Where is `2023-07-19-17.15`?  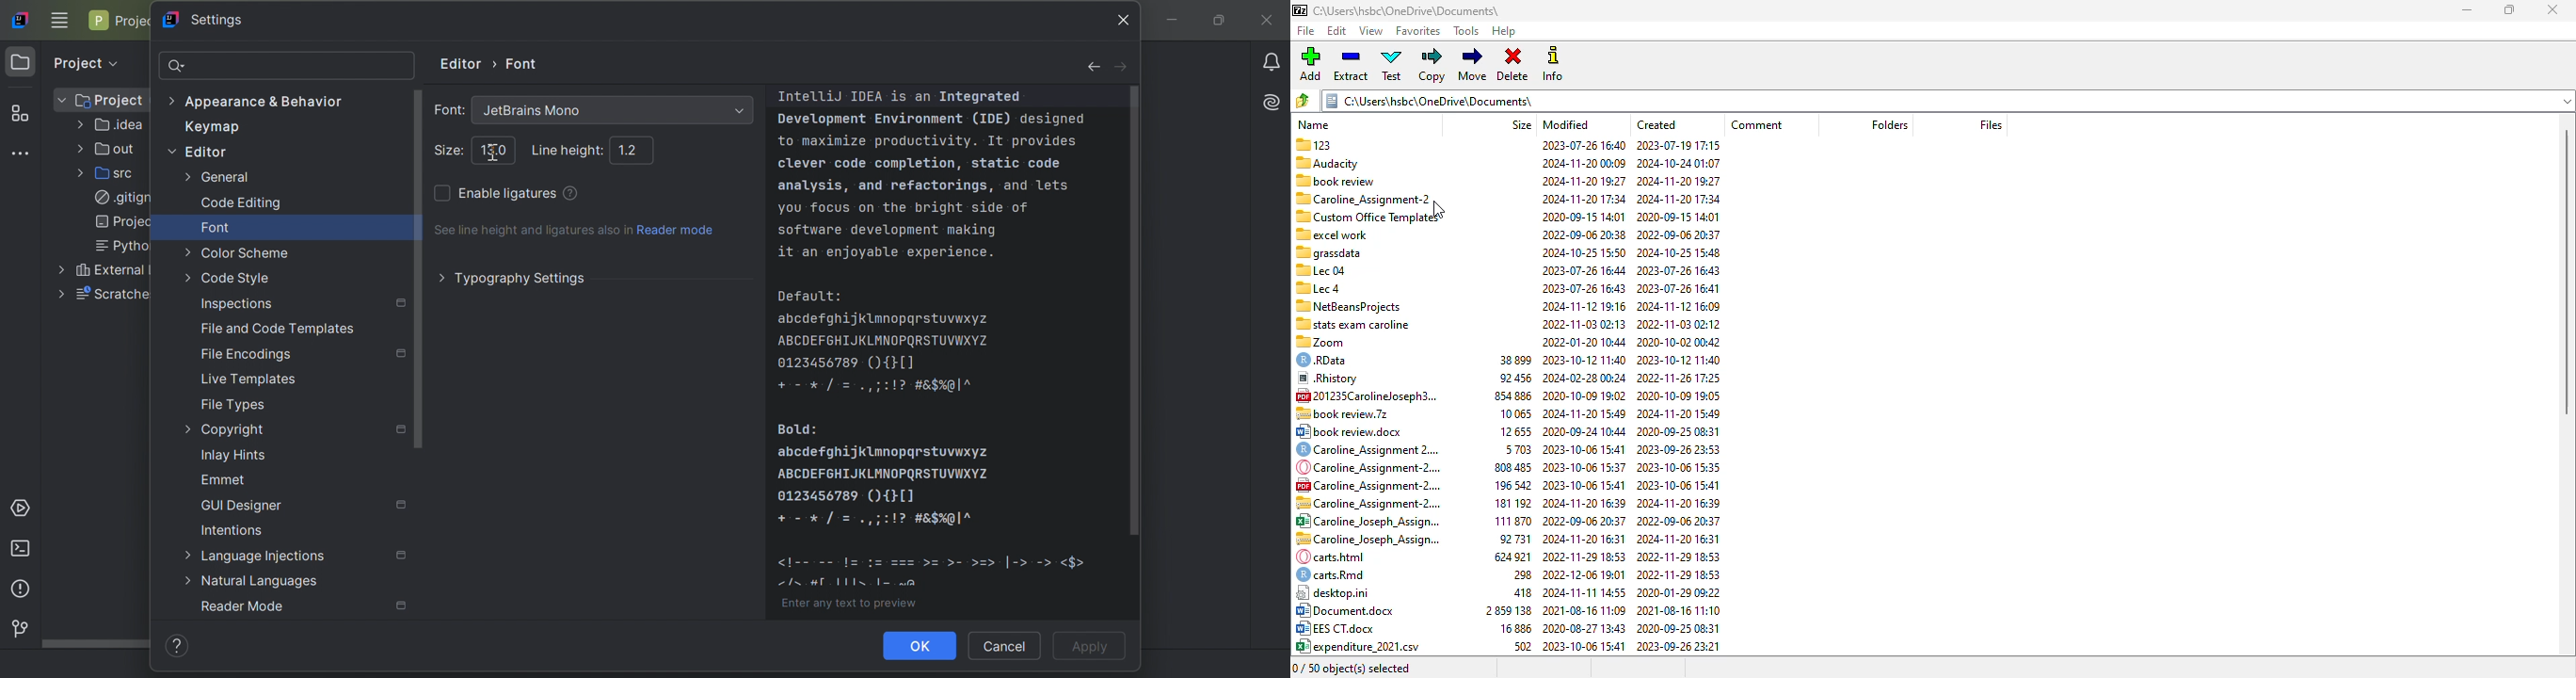
2023-07-19-17.15 is located at coordinates (1687, 144).